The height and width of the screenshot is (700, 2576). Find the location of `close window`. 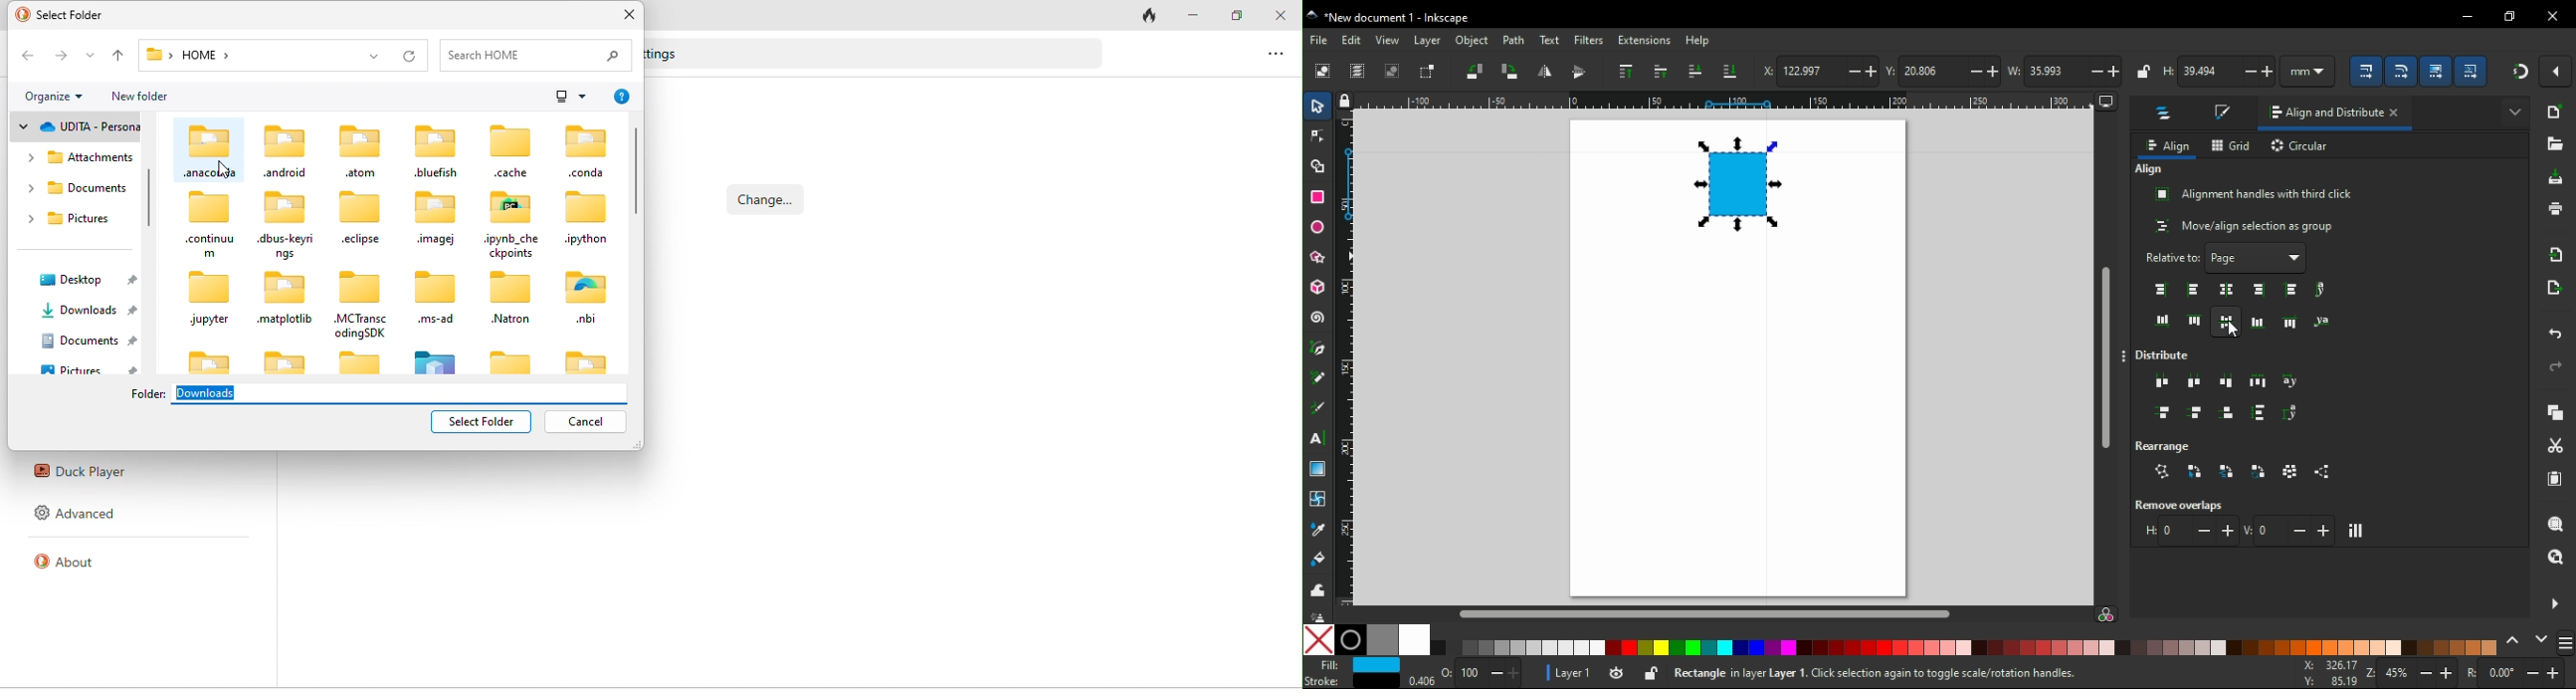

close window is located at coordinates (2553, 16).